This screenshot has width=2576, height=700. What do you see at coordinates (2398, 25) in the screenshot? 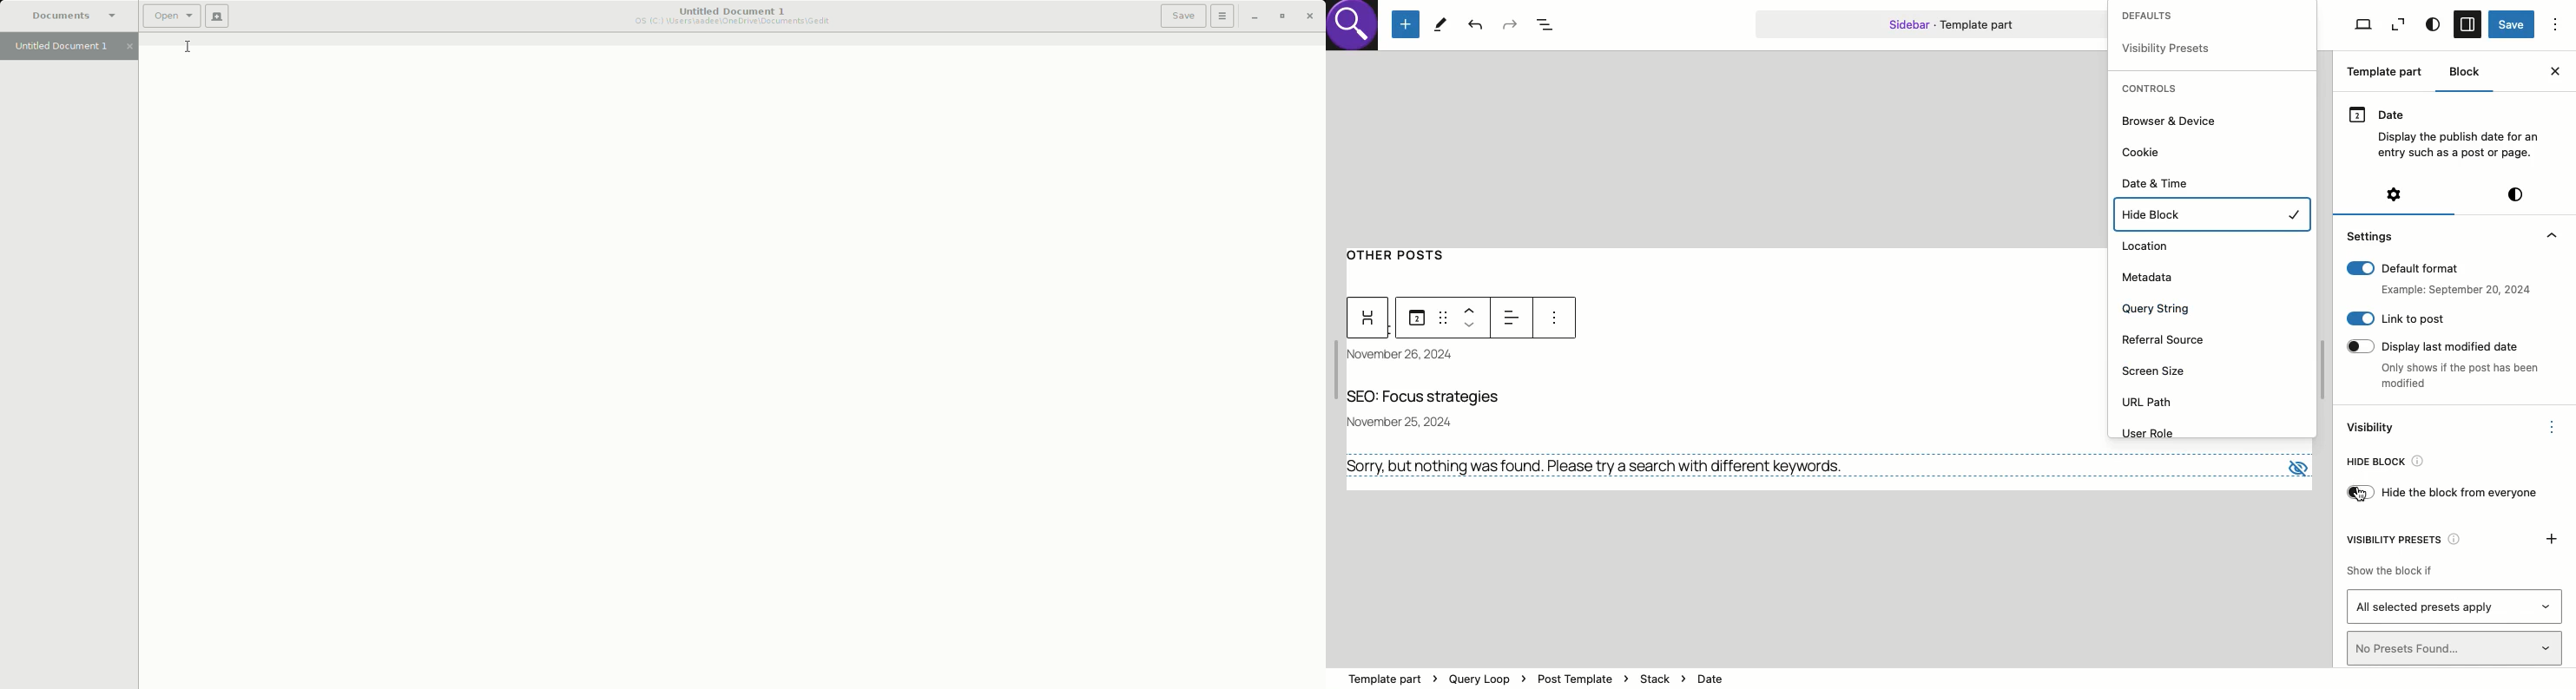
I see `View` at bounding box center [2398, 25].